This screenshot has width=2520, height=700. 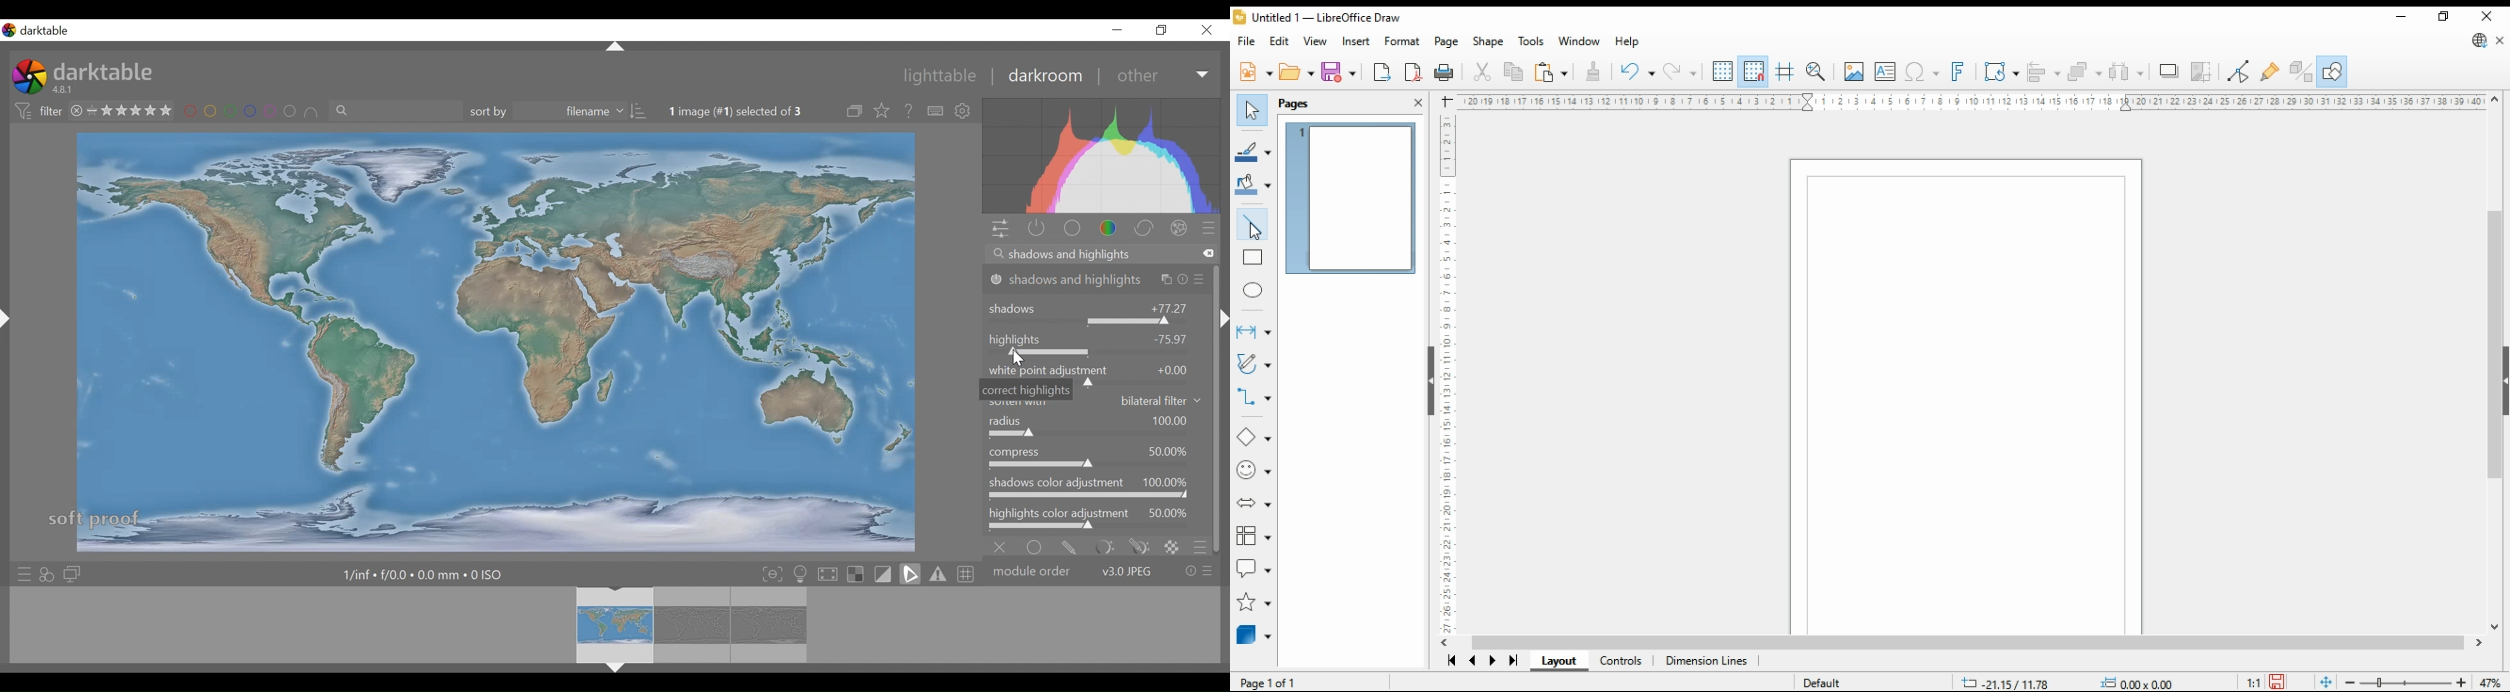 What do you see at coordinates (856, 111) in the screenshot?
I see `collapse grouped image` at bounding box center [856, 111].